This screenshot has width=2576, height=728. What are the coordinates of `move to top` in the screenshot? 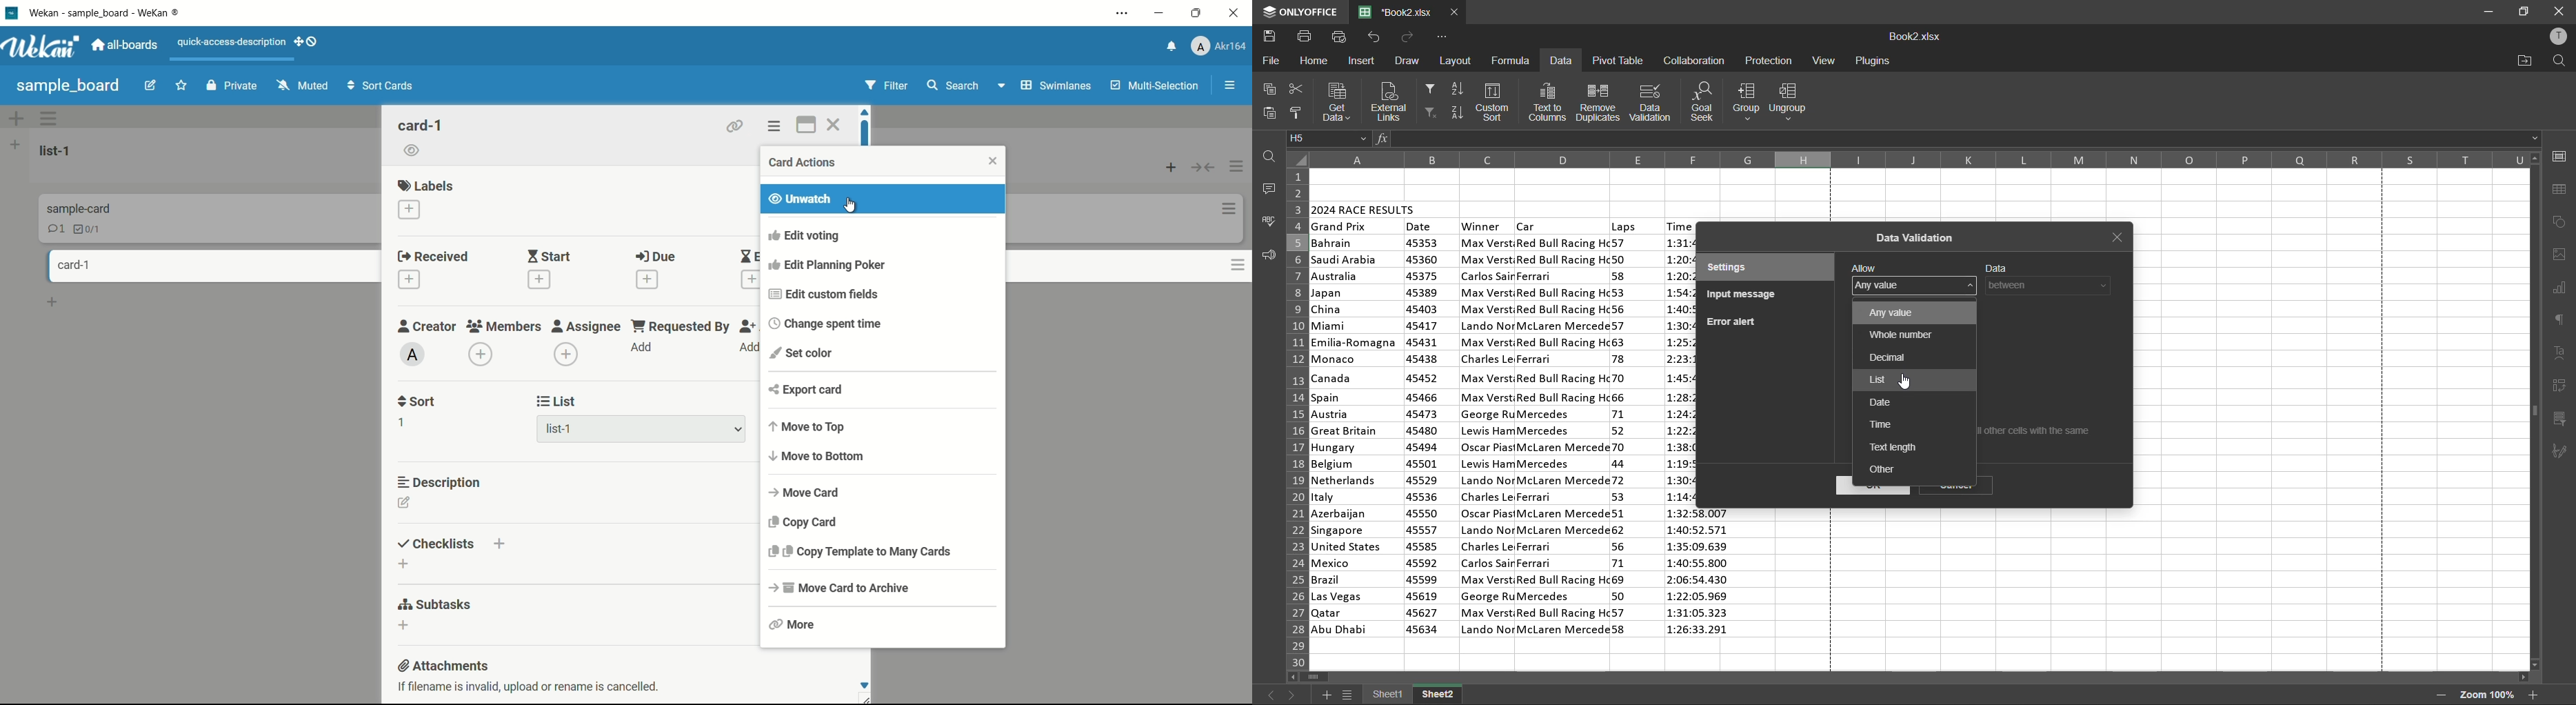 It's located at (809, 426).